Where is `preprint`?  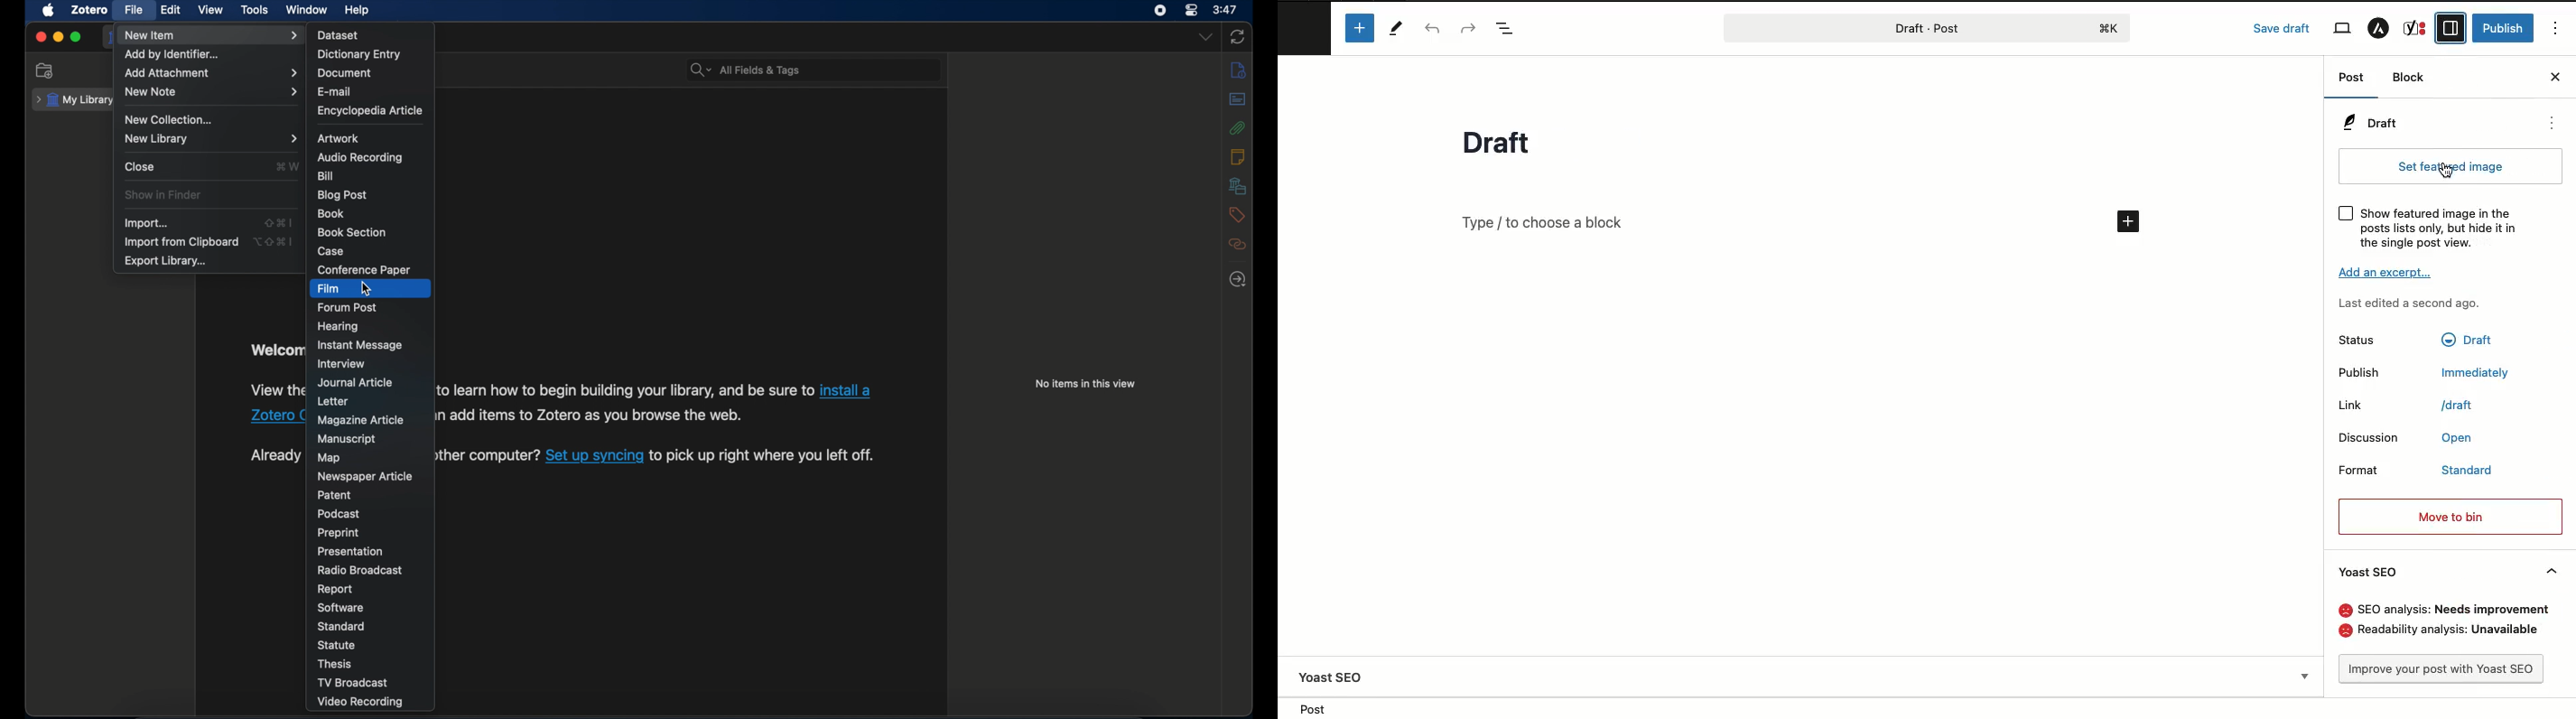 preprint is located at coordinates (338, 533).